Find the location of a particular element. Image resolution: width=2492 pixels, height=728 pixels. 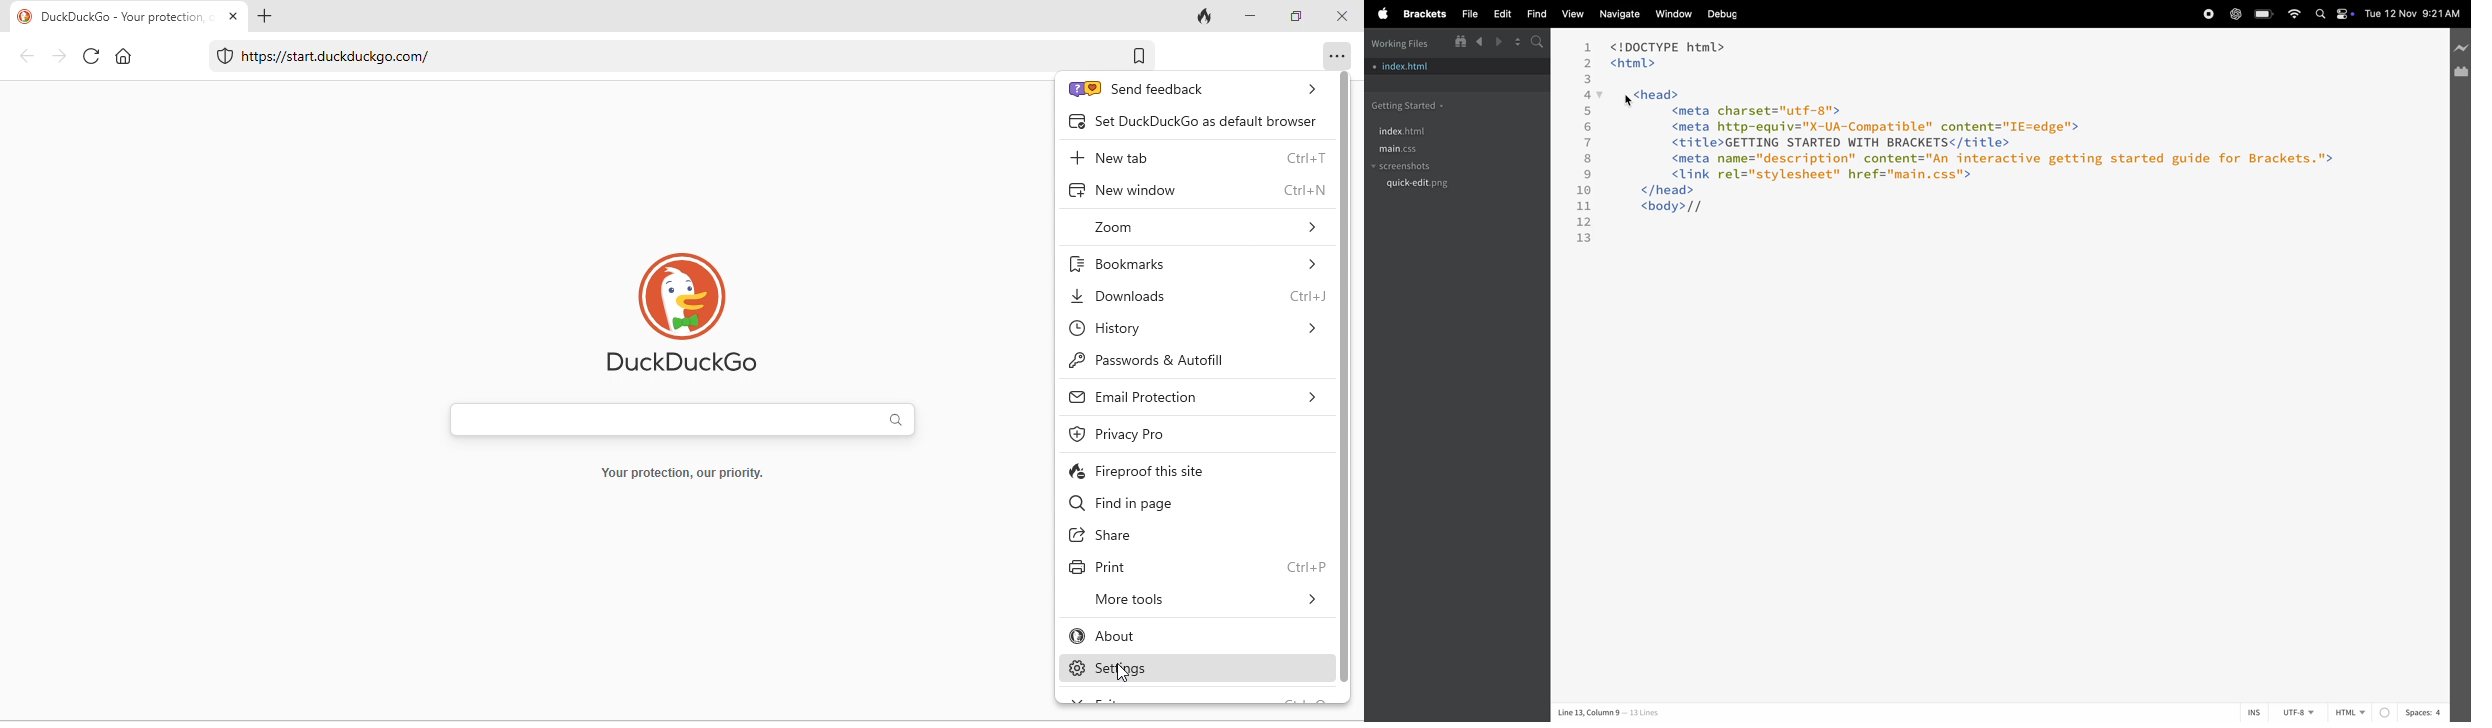

password and refill is located at coordinates (1176, 359).